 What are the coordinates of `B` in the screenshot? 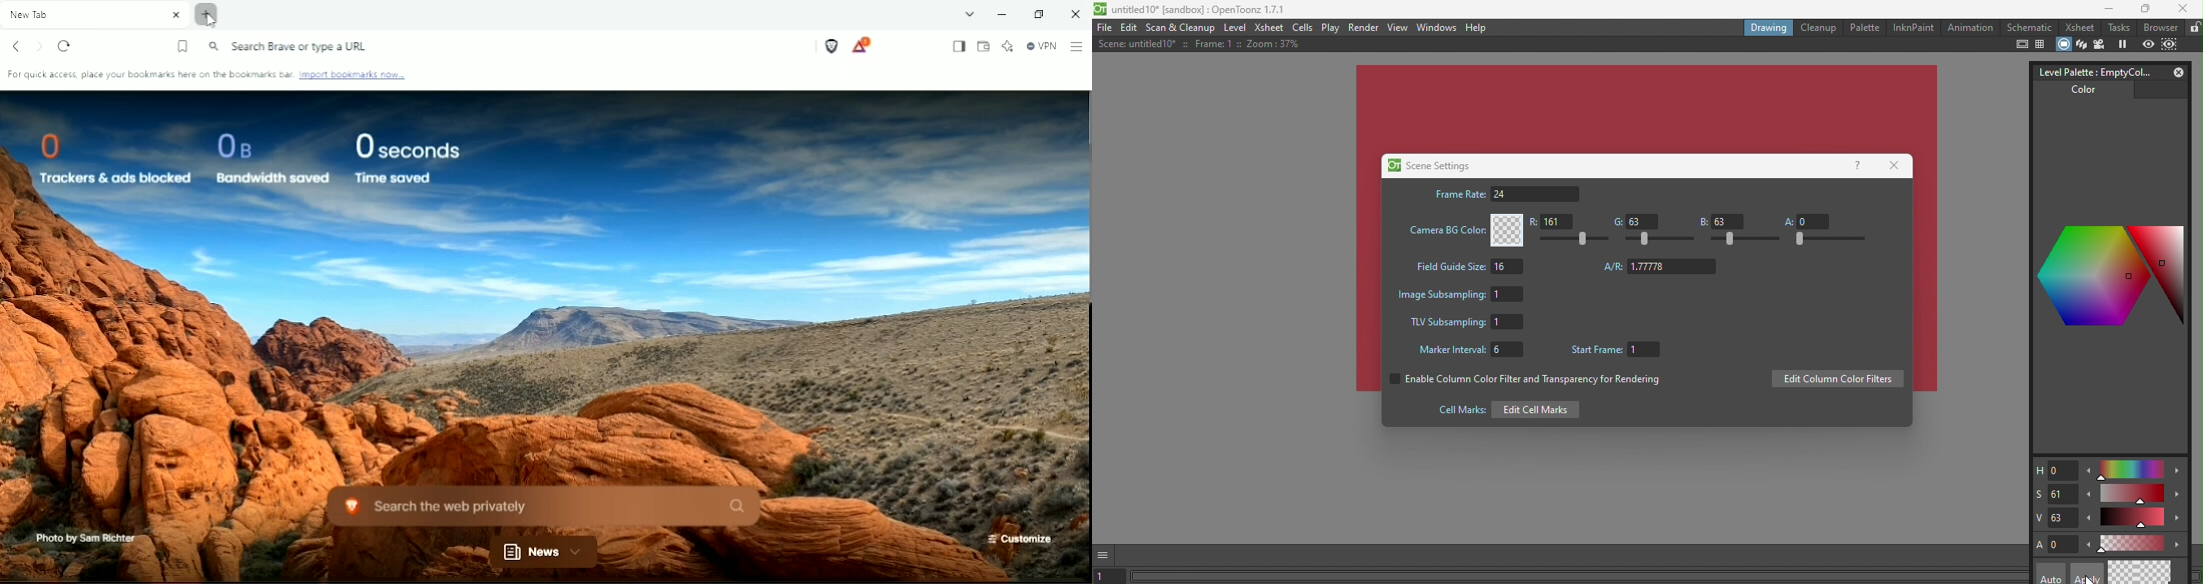 It's located at (1721, 221).